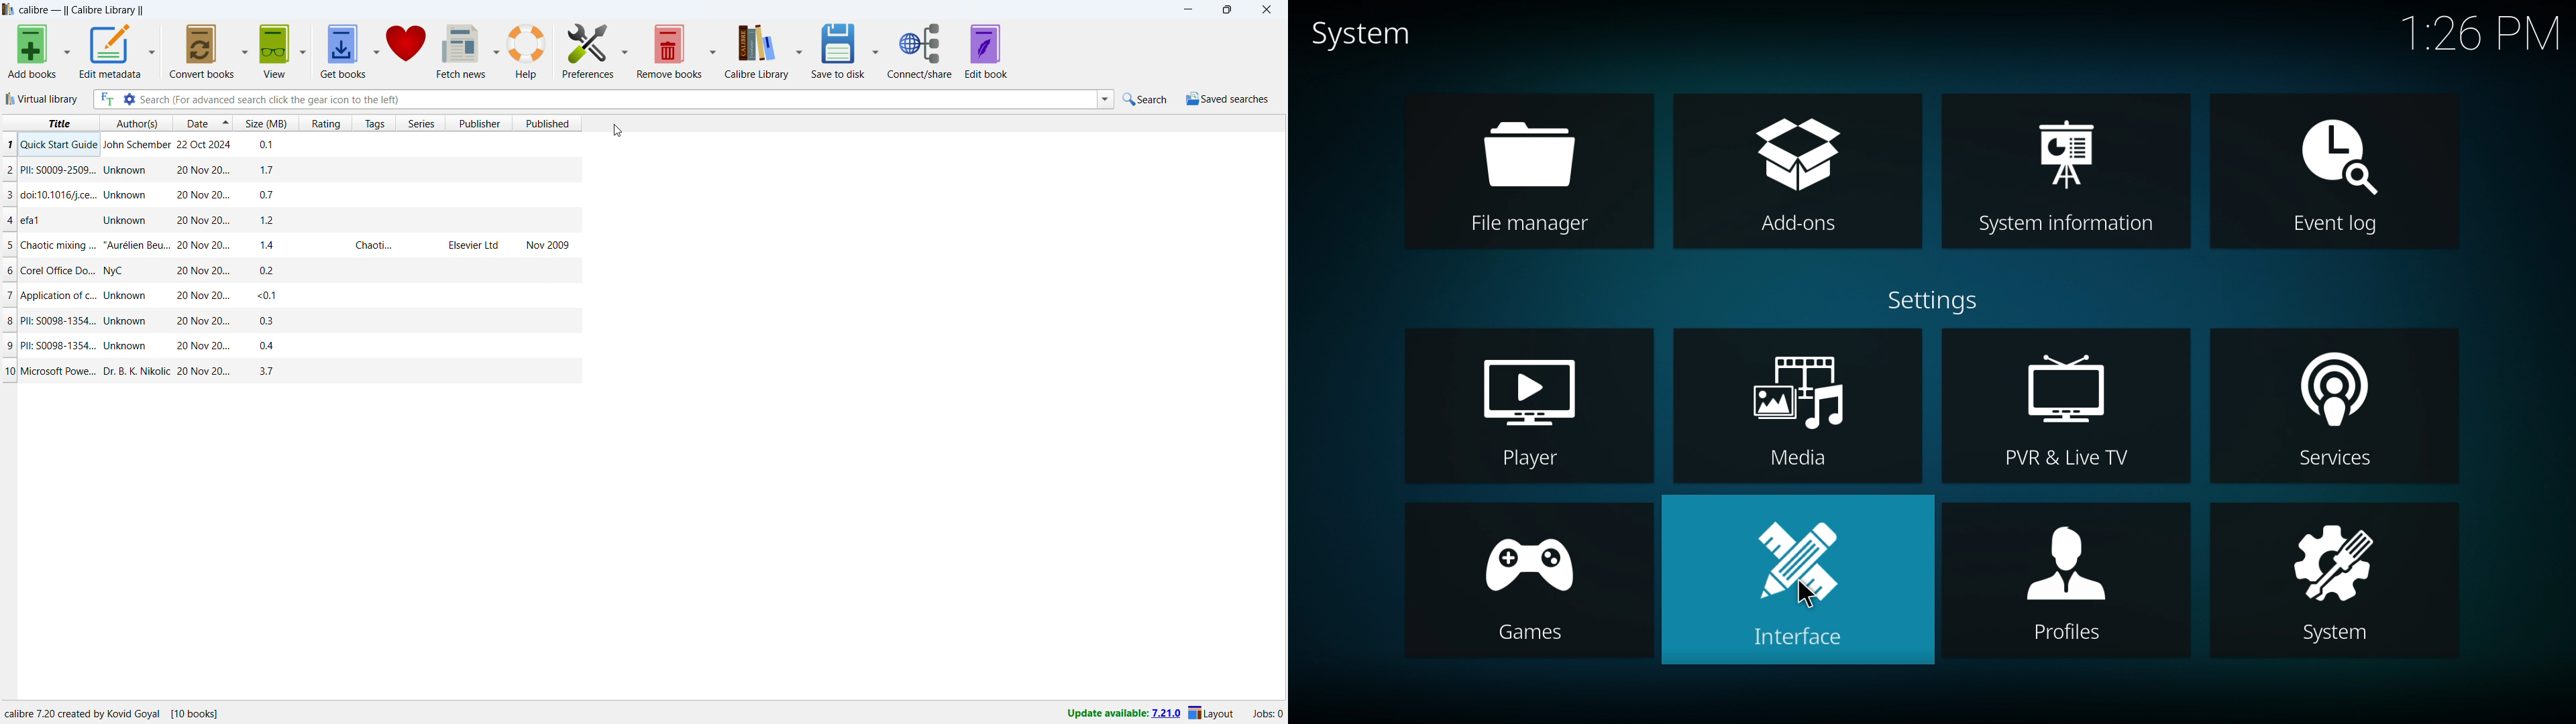  What do you see at coordinates (1228, 10) in the screenshot?
I see `maximize` at bounding box center [1228, 10].